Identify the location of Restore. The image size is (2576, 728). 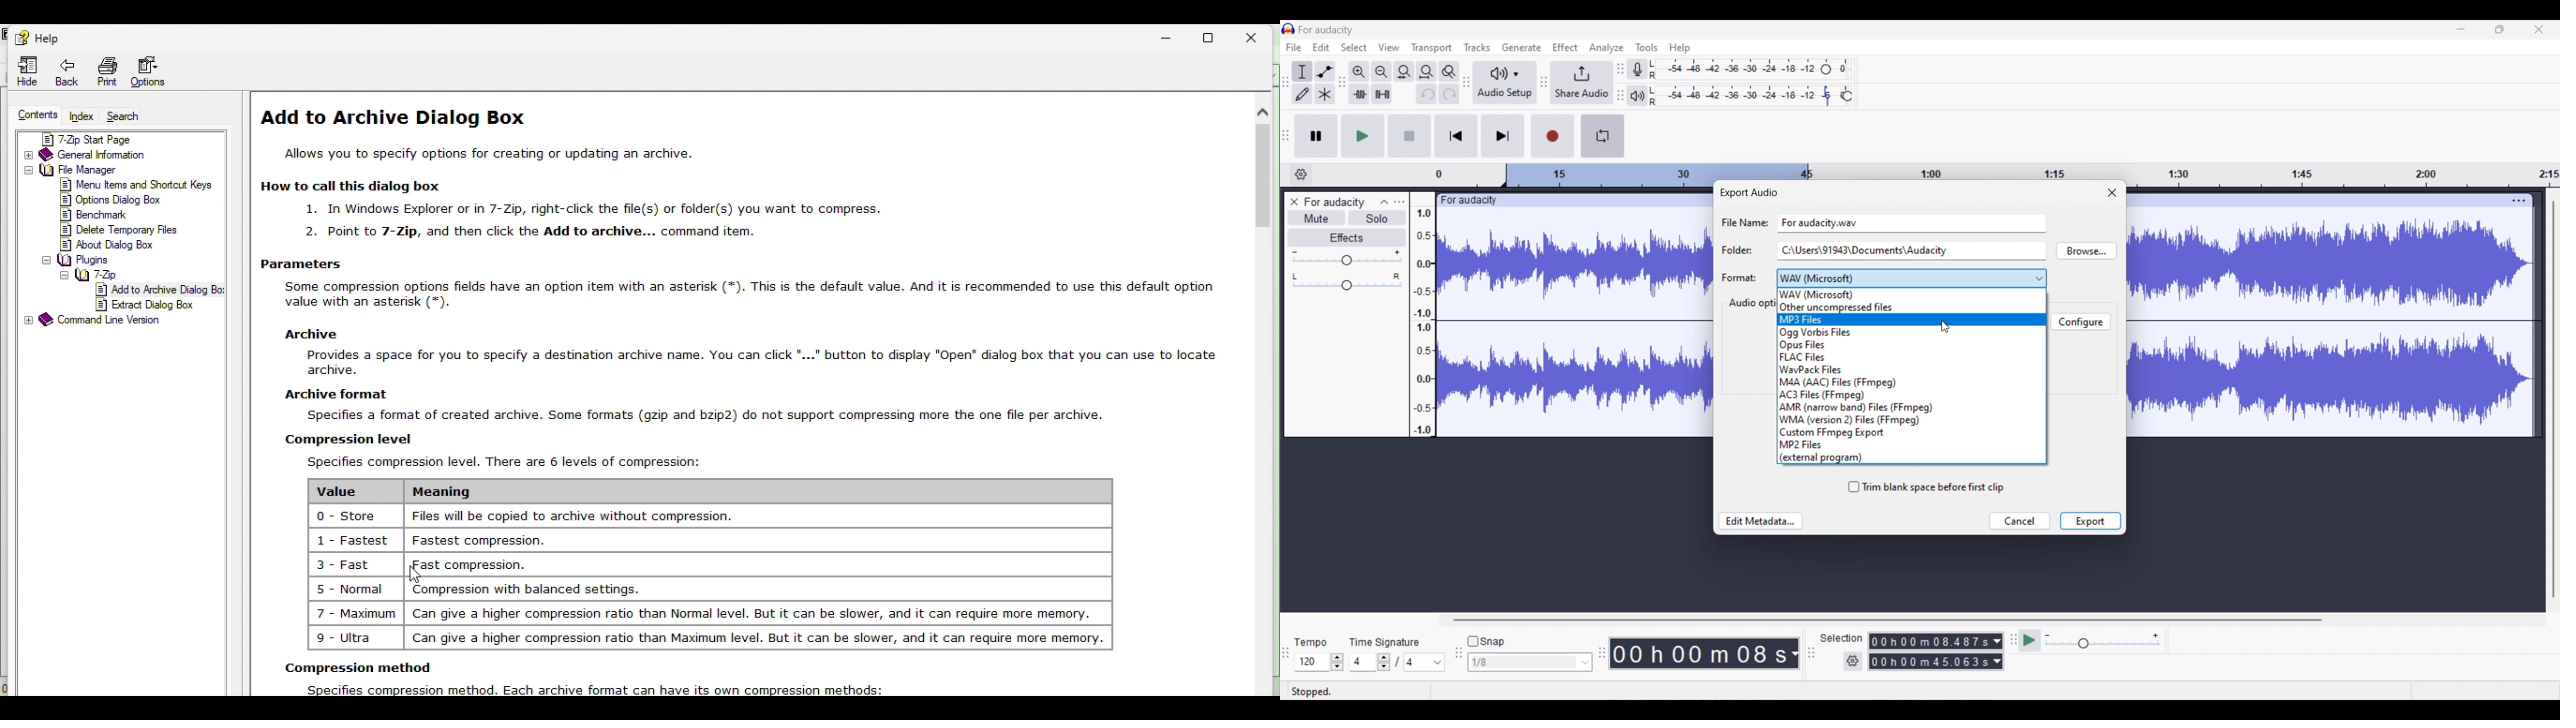
(1215, 33).